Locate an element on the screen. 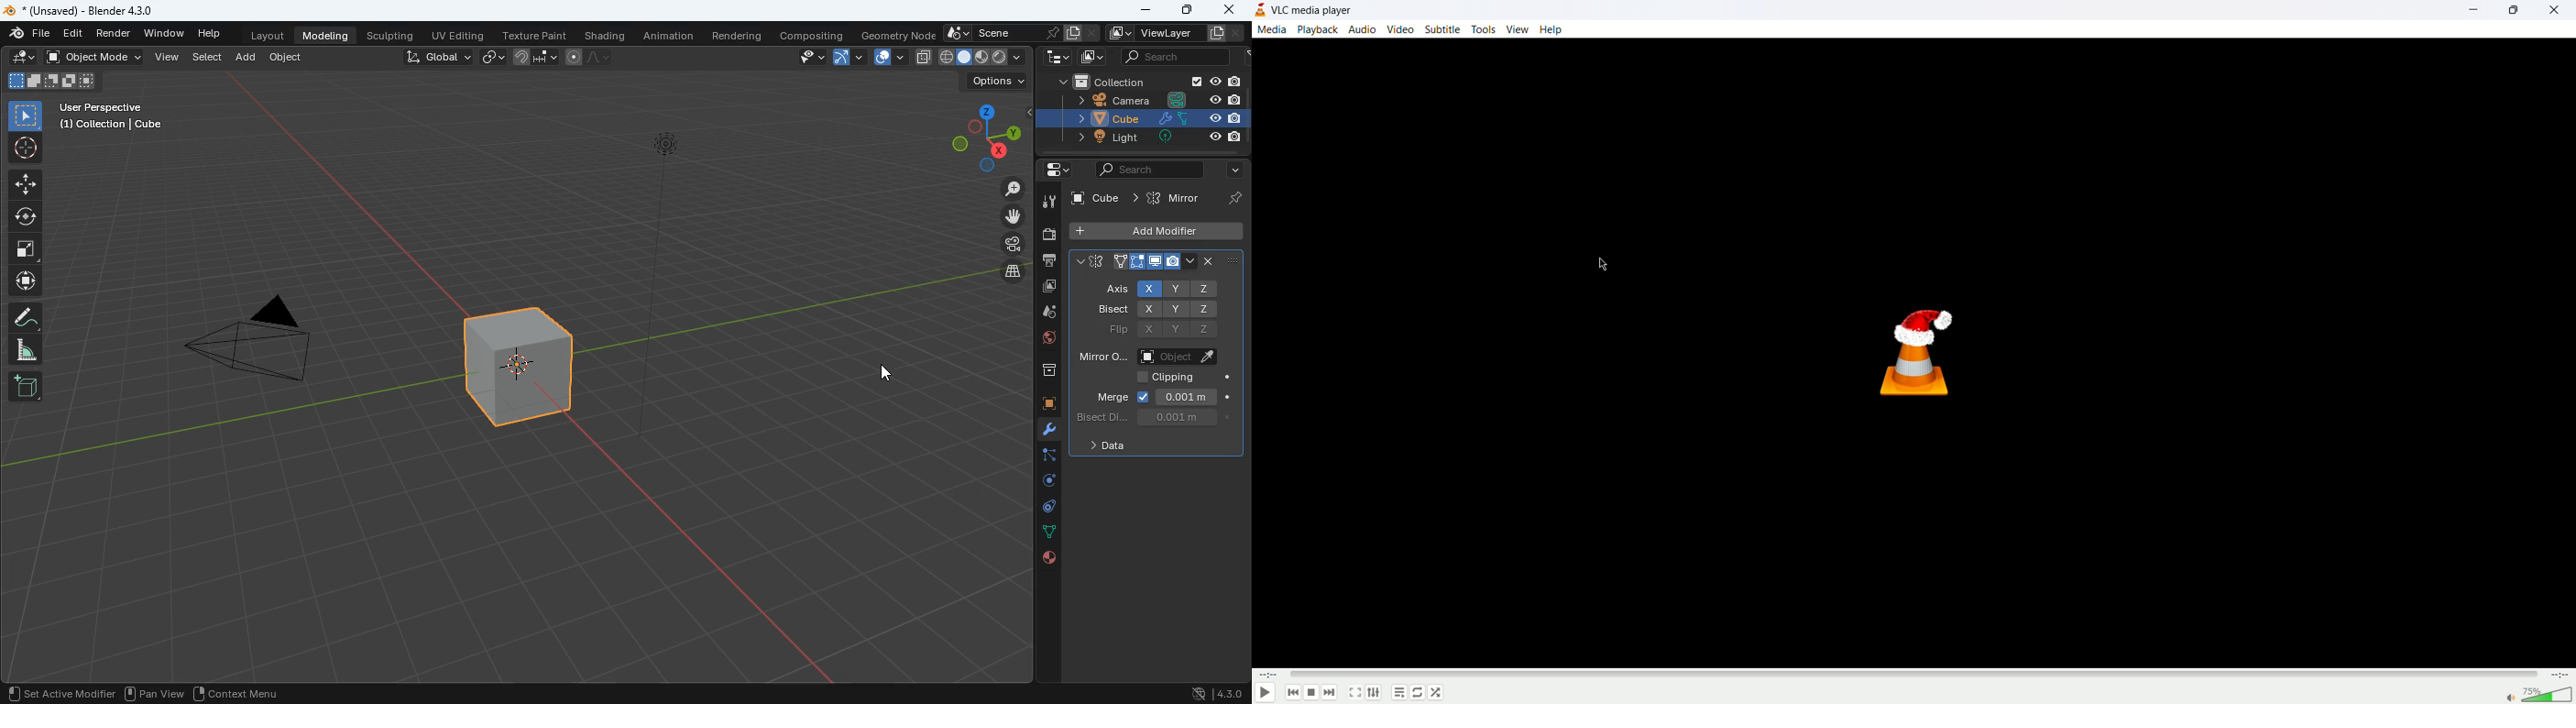 The image size is (2576, 728). video is located at coordinates (1400, 30).